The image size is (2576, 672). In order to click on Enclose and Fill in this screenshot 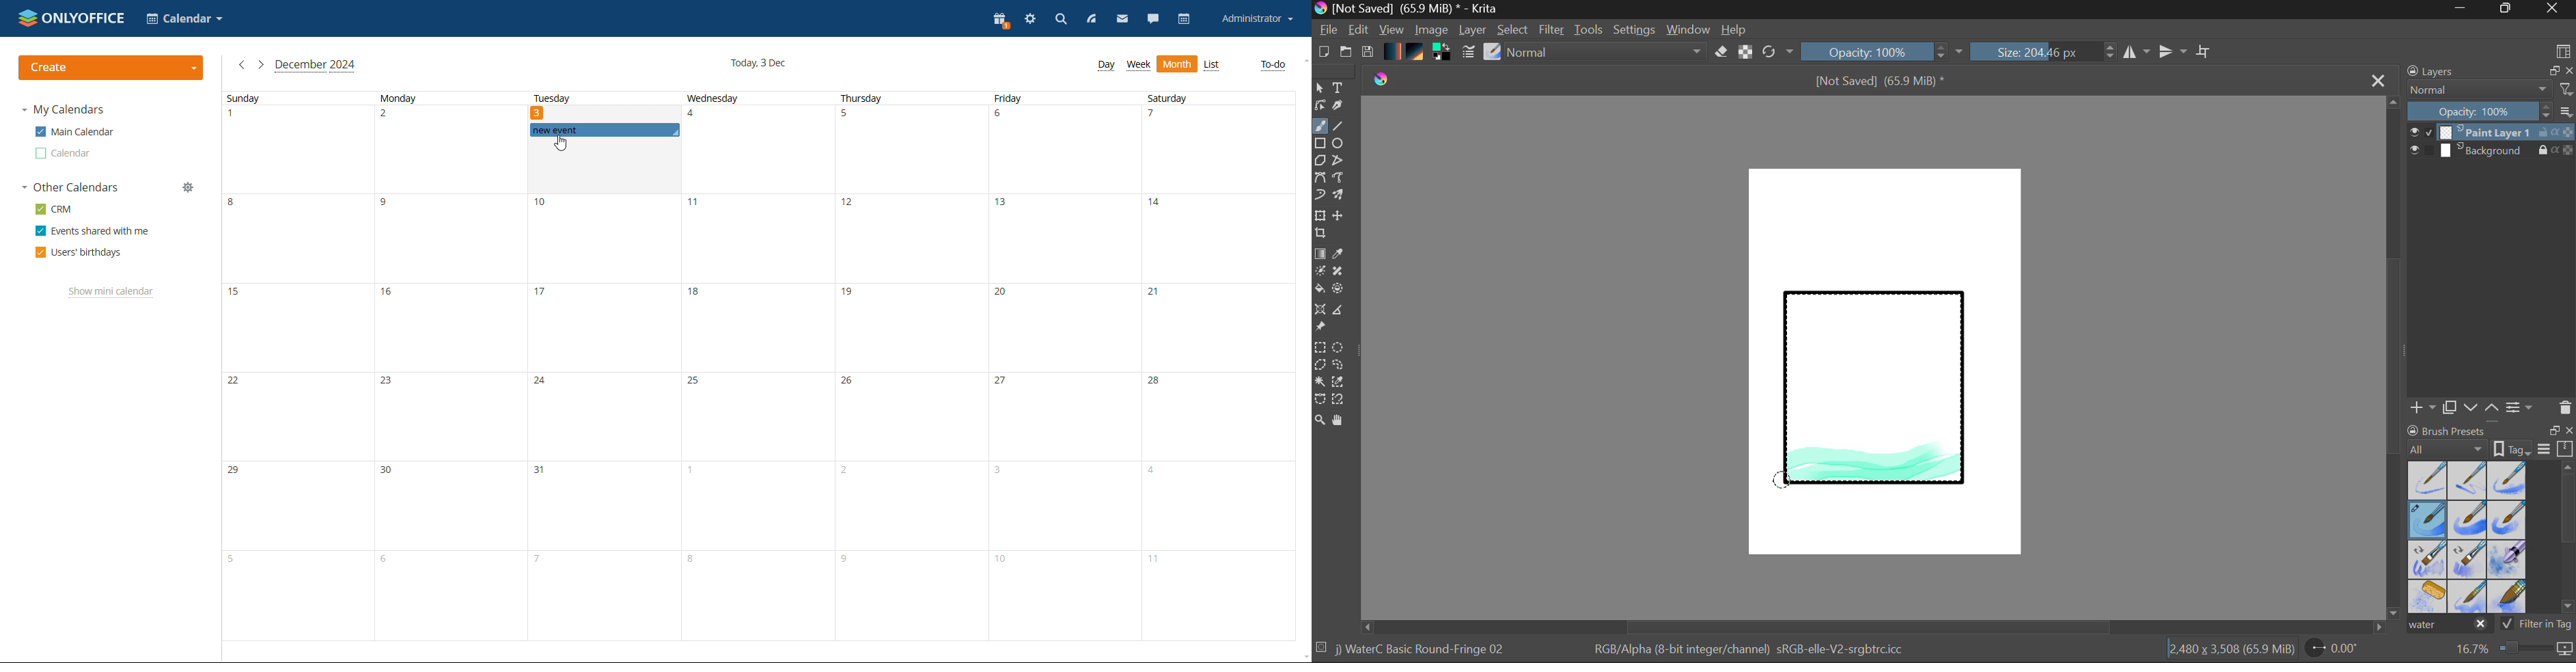, I will do `click(1341, 290)`.